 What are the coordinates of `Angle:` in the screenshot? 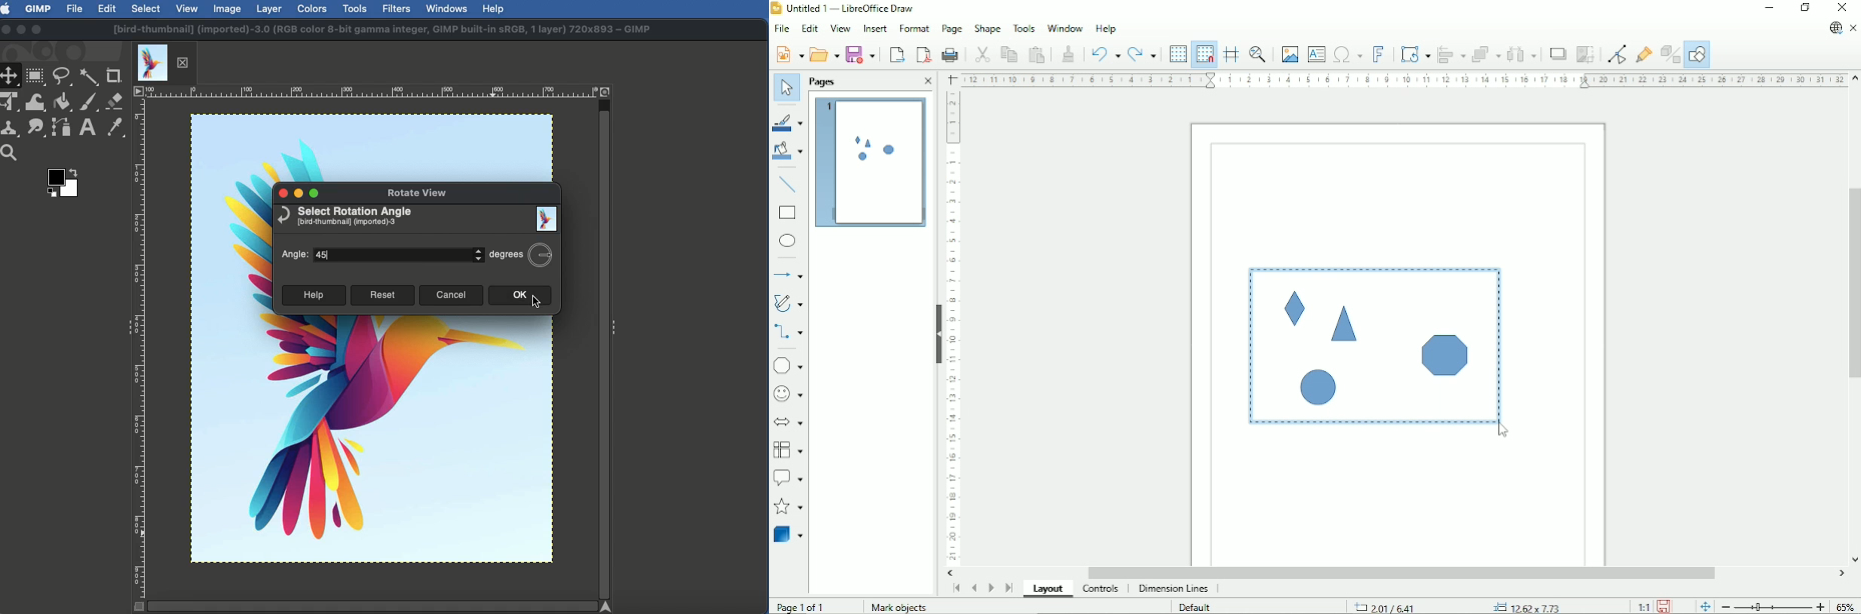 It's located at (297, 256).